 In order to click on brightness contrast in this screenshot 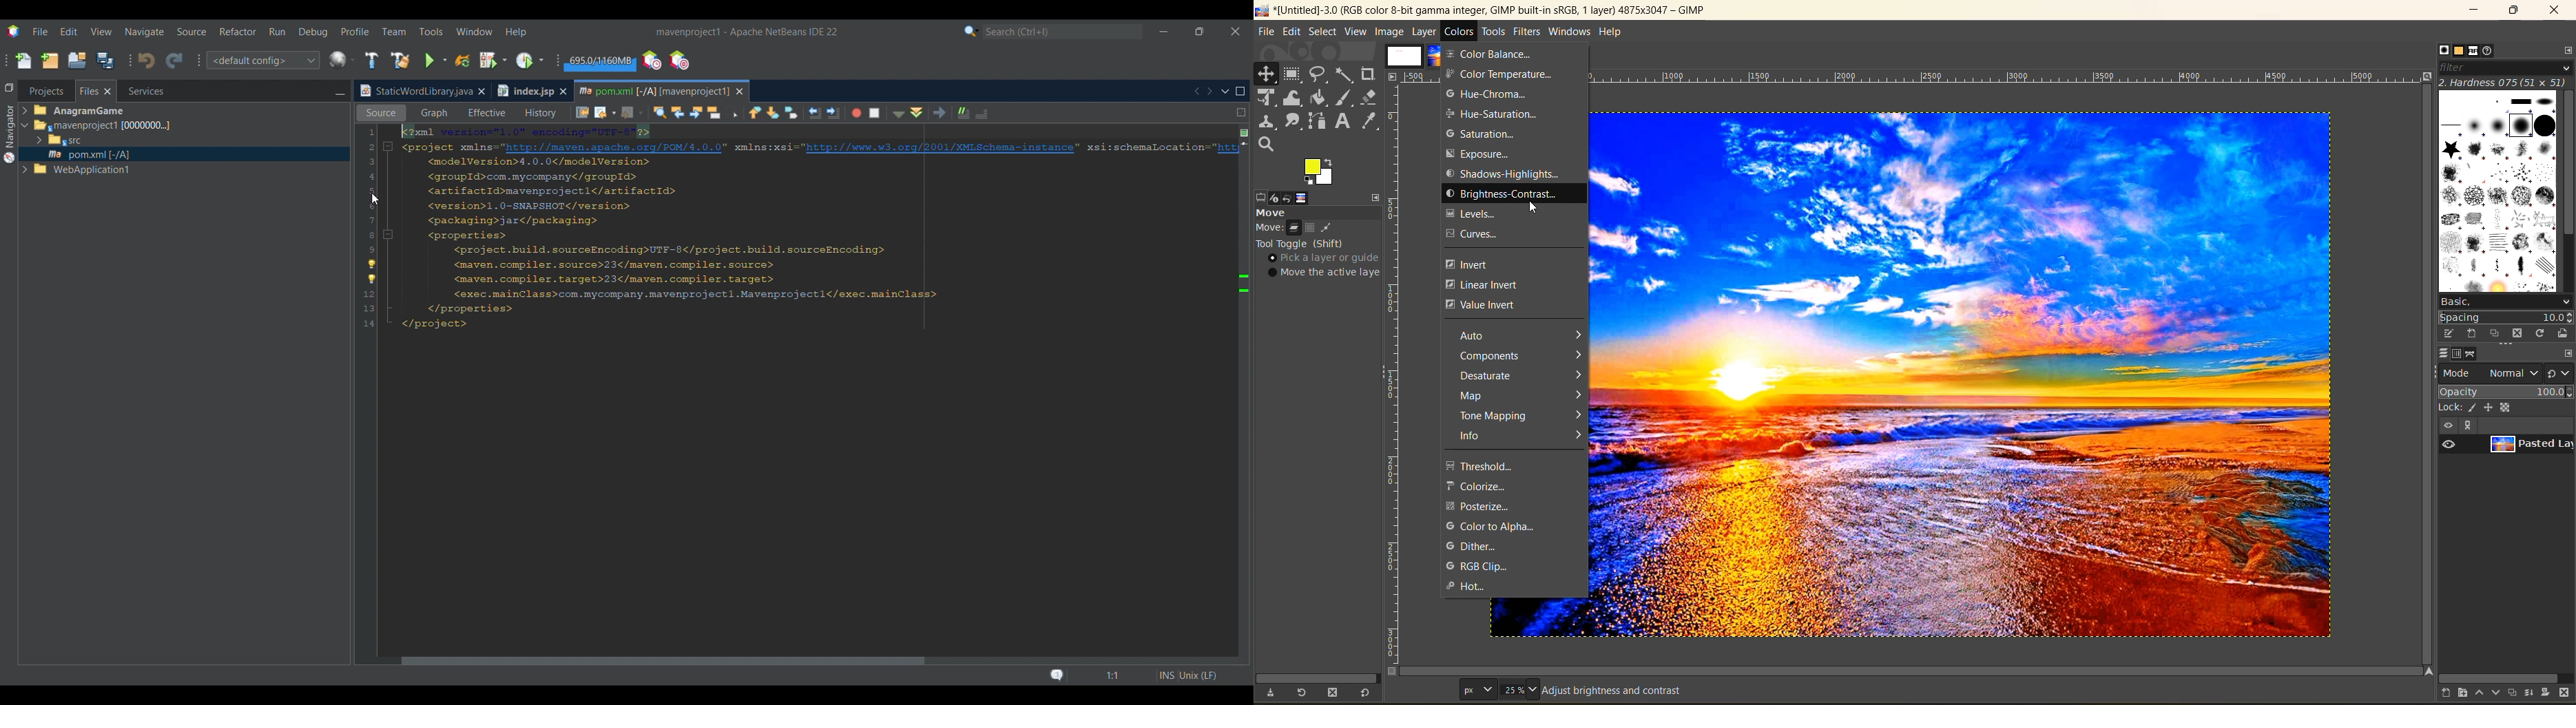, I will do `click(1516, 196)`.